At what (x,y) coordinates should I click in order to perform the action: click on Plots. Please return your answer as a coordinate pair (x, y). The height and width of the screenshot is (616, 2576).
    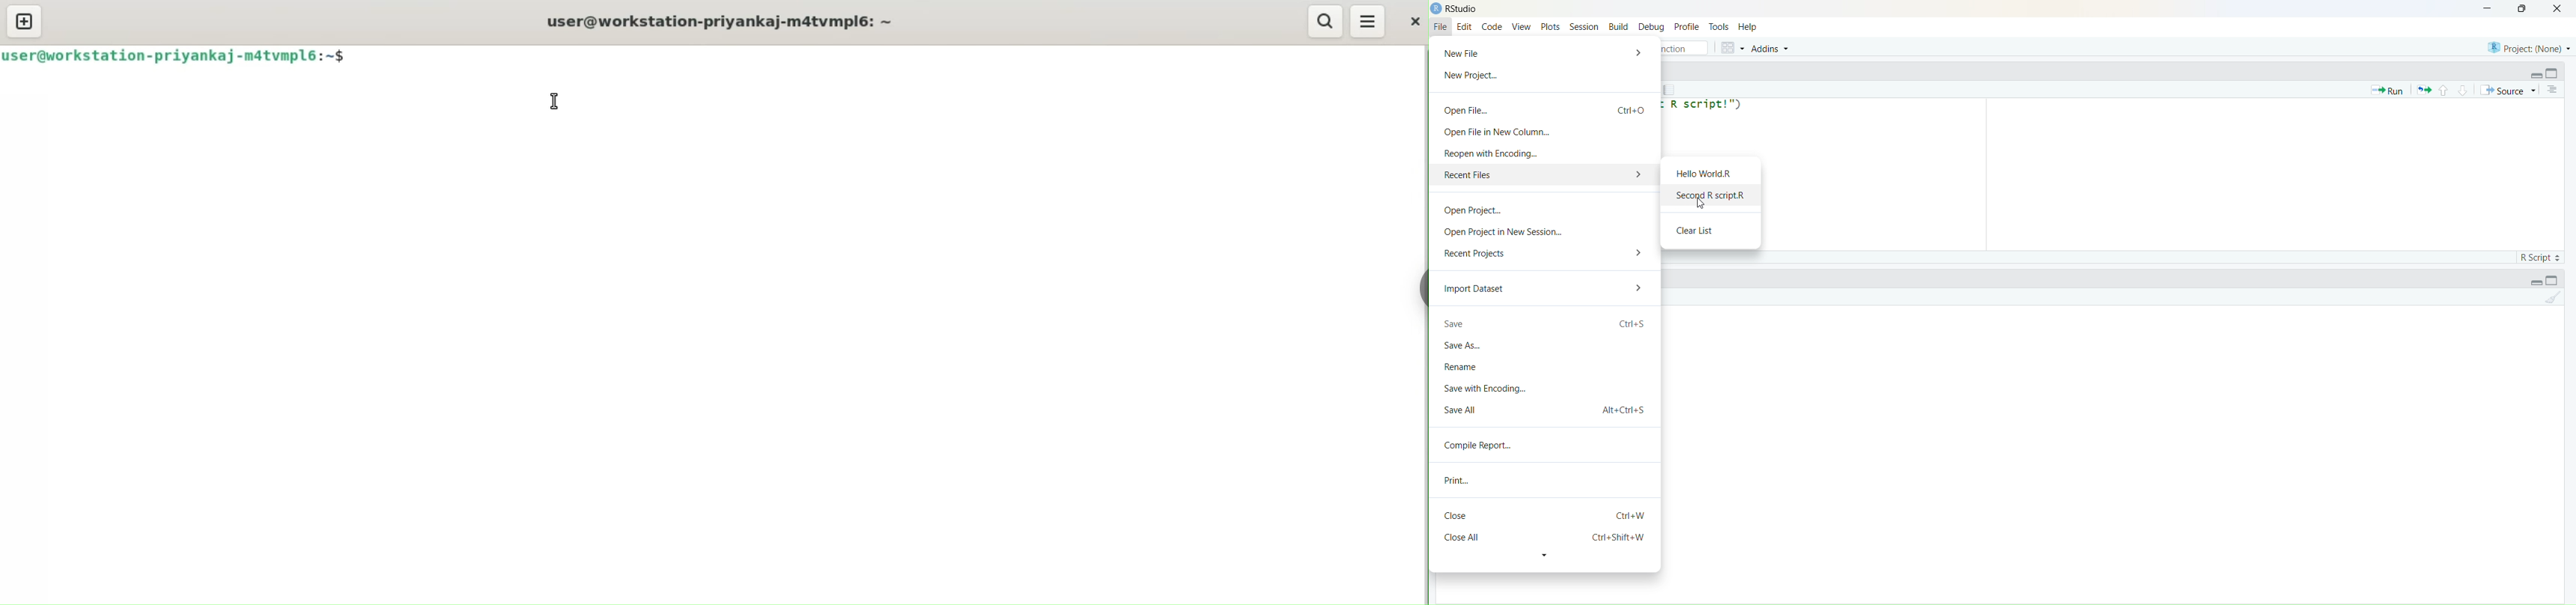
    Looking at the image, I should click on (1550, 26).